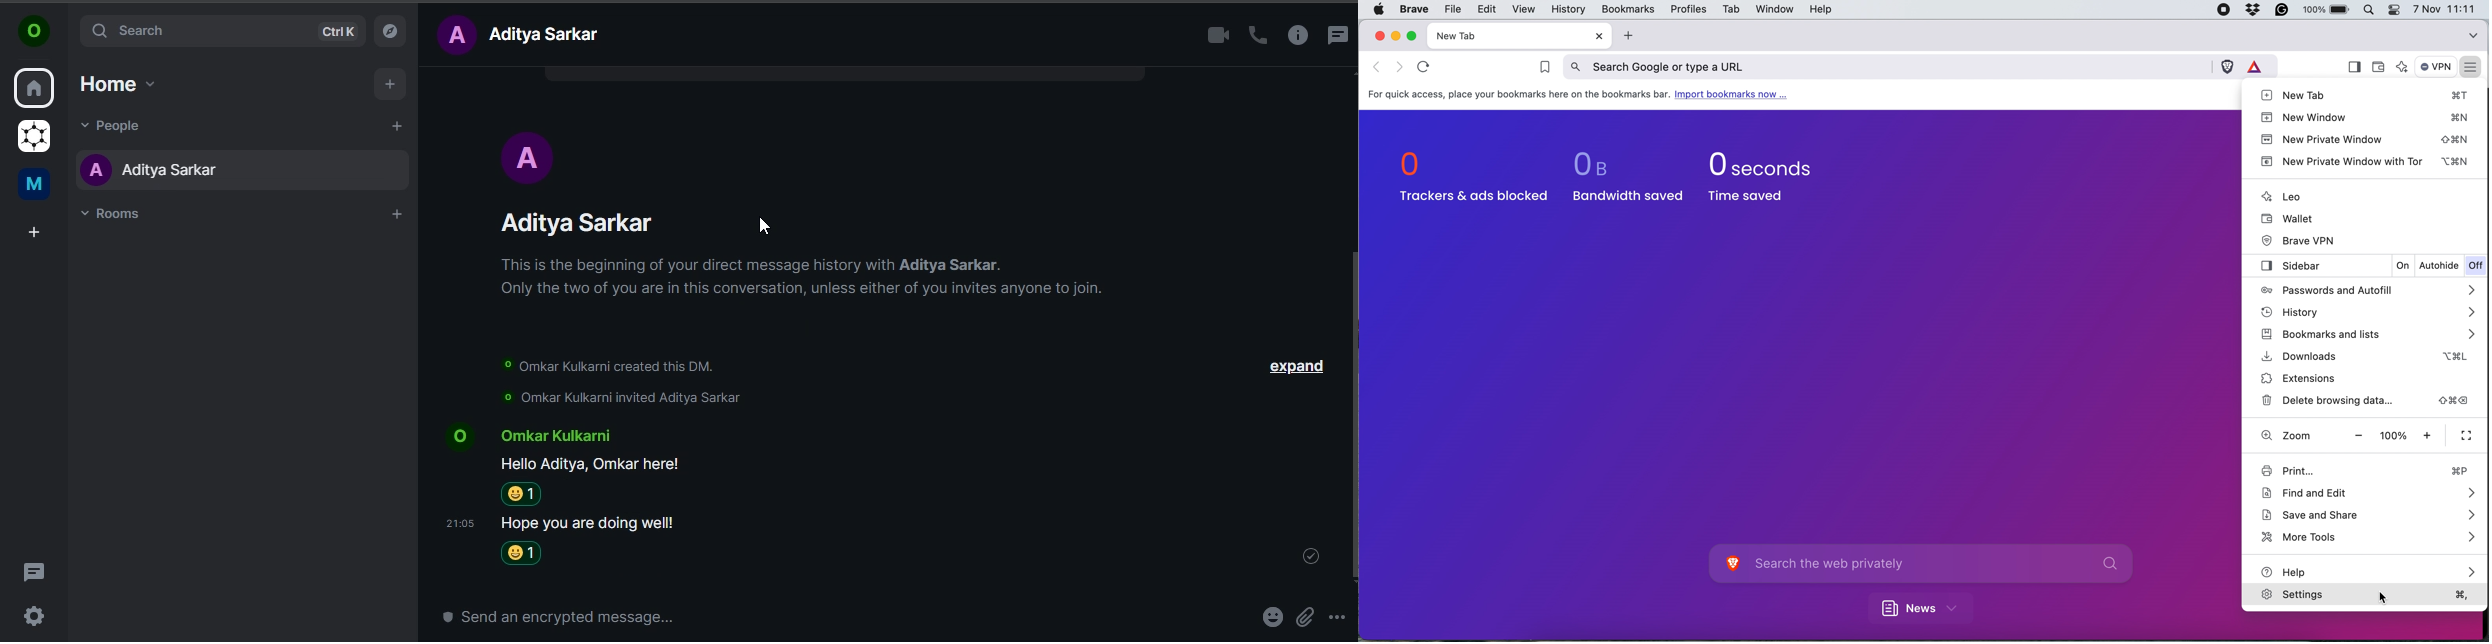  I want to click on text, so click(524, 34).